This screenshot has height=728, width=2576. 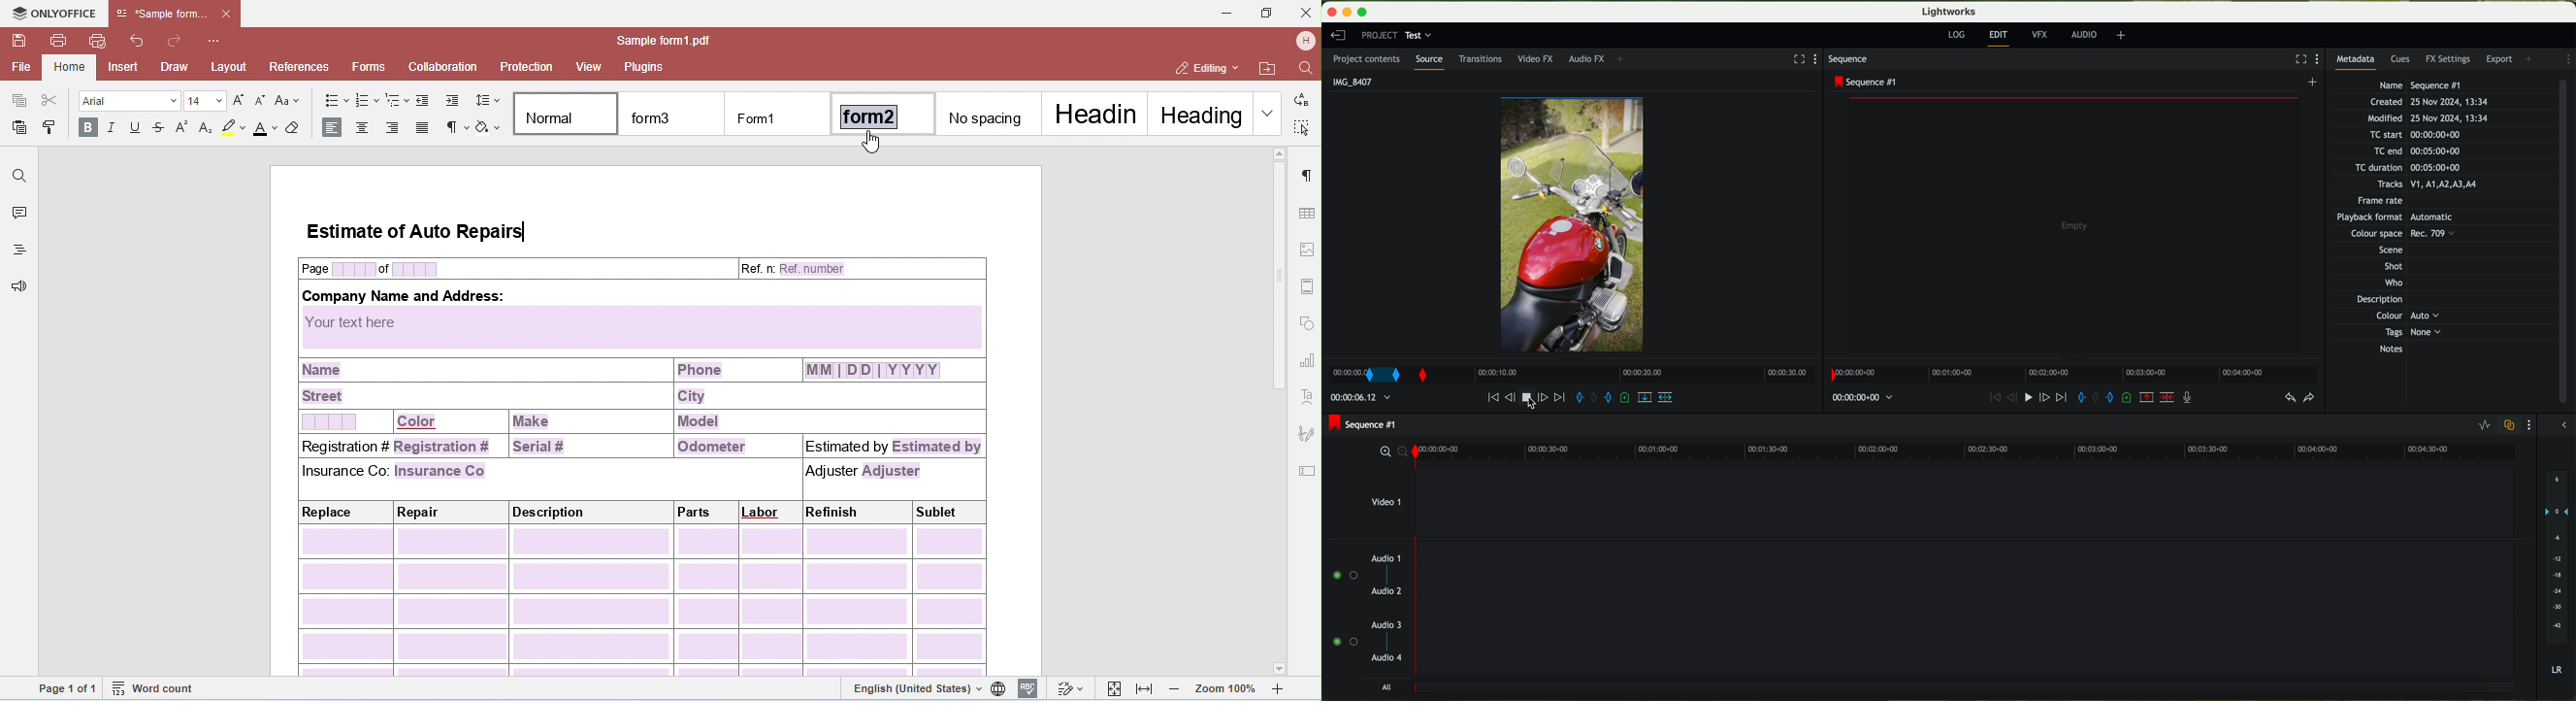 I want to click on show/hide the full audio mix menu, so click(x=2565, y=424).